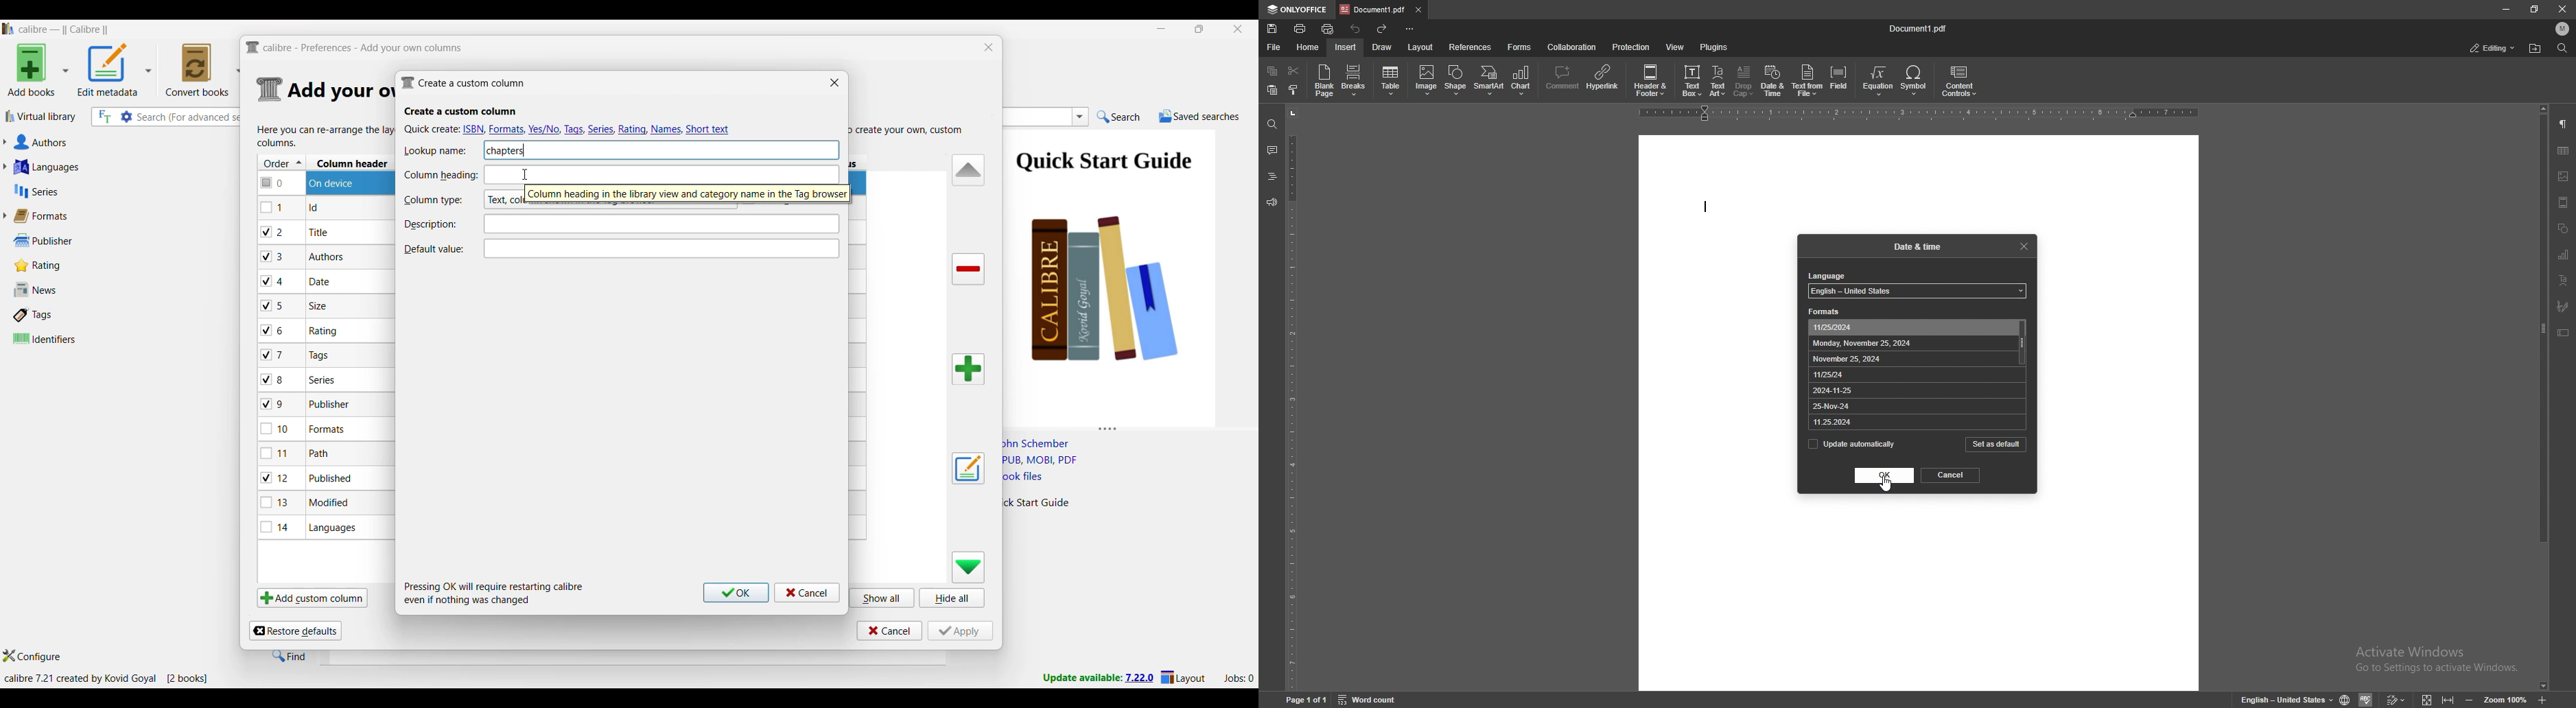  I want to click on language, so click(1829, 277).